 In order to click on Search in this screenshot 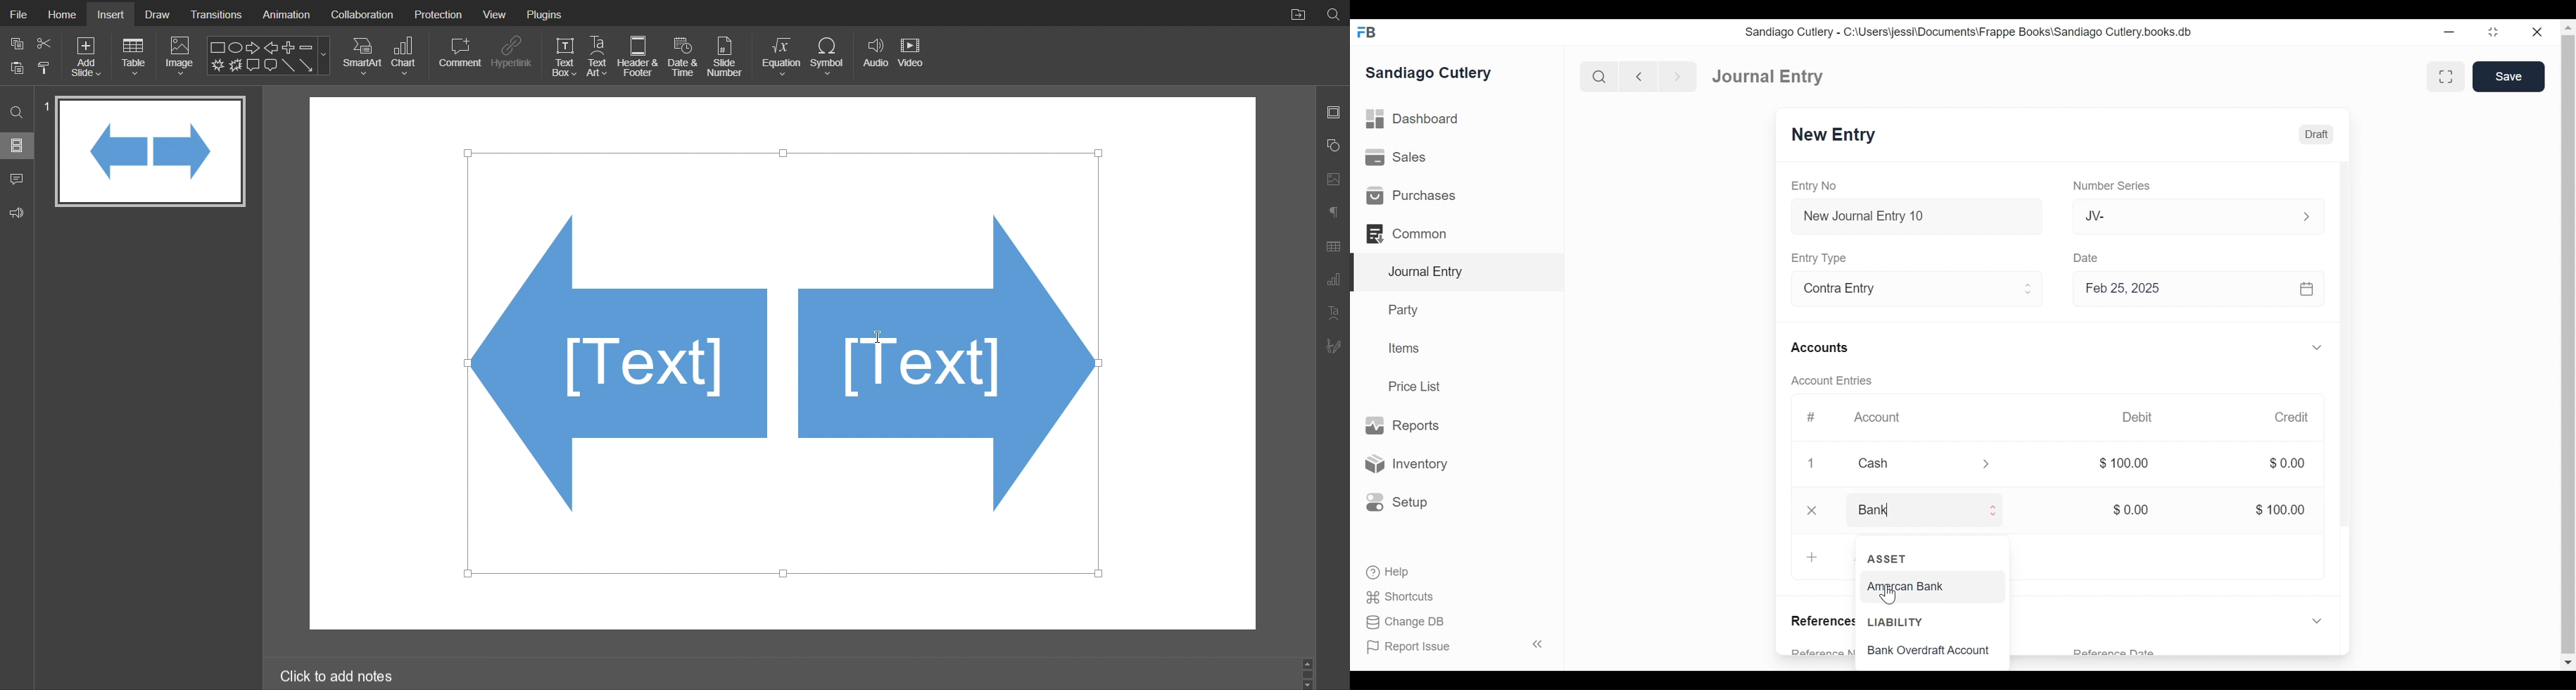, I will do `click(17, 114)`.